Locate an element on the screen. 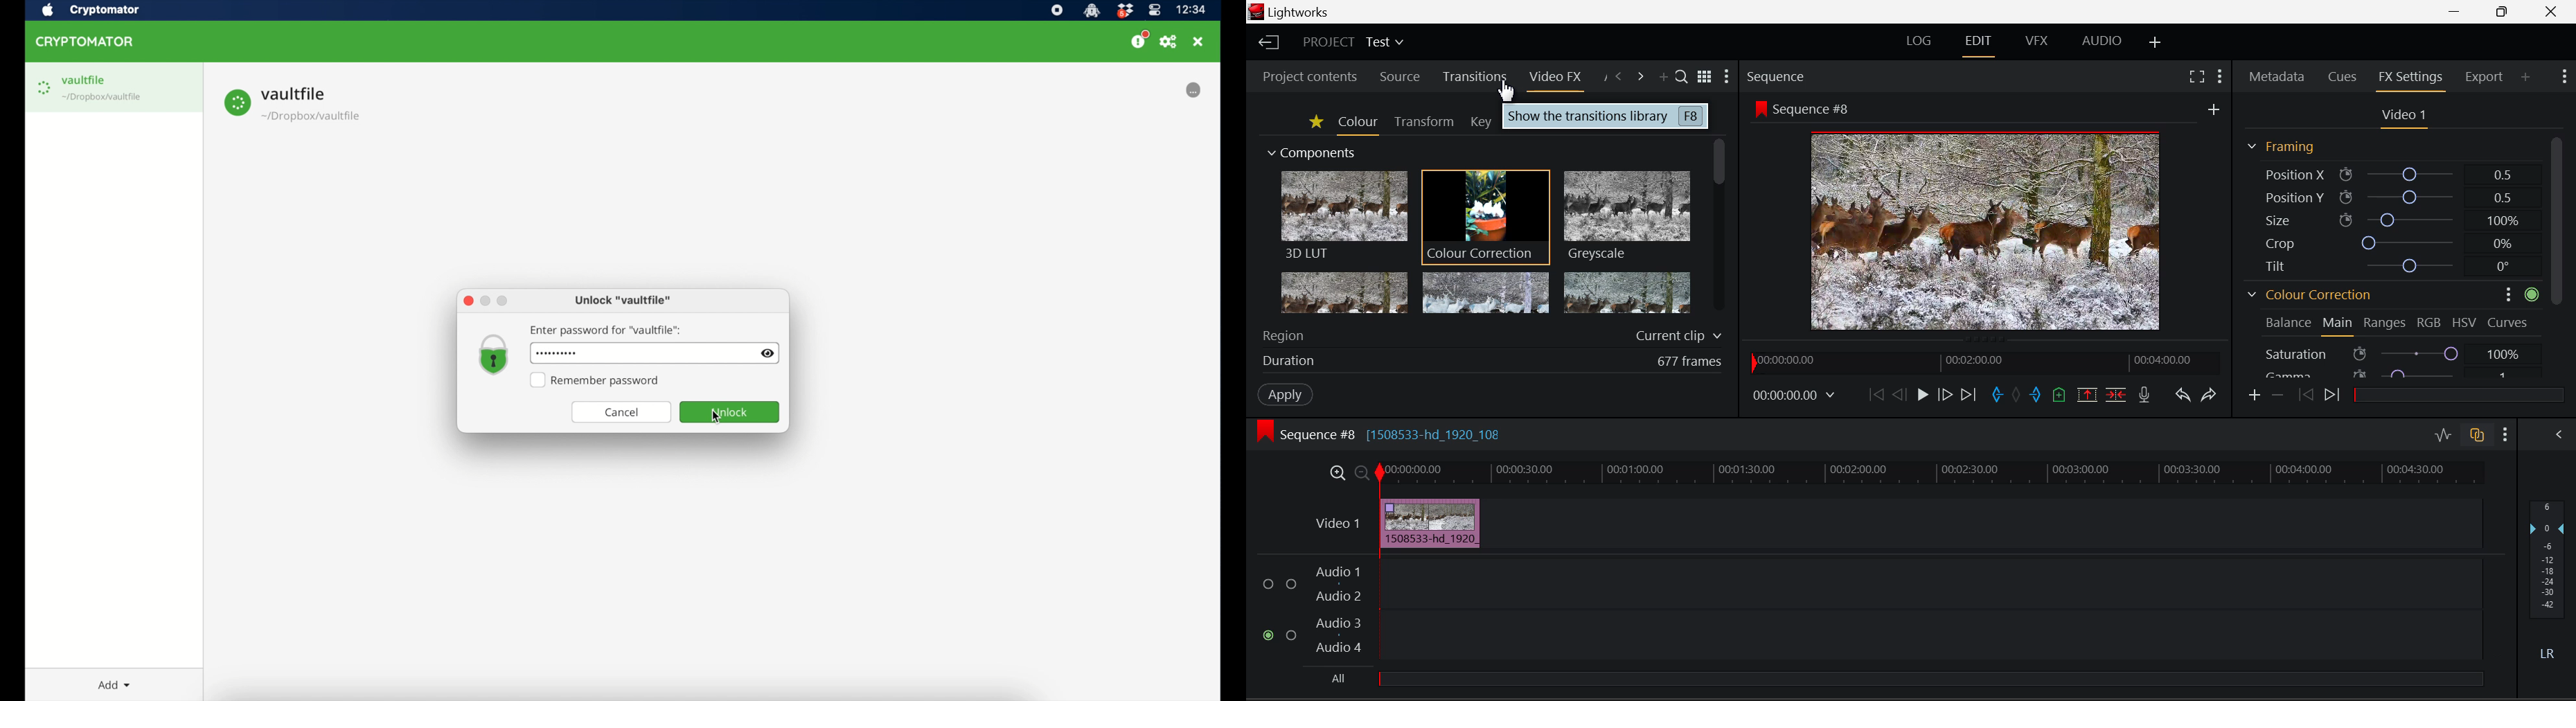 This screenshot has width=2576, height=728. Audio Input Field is located at coordinates (1928, 637).